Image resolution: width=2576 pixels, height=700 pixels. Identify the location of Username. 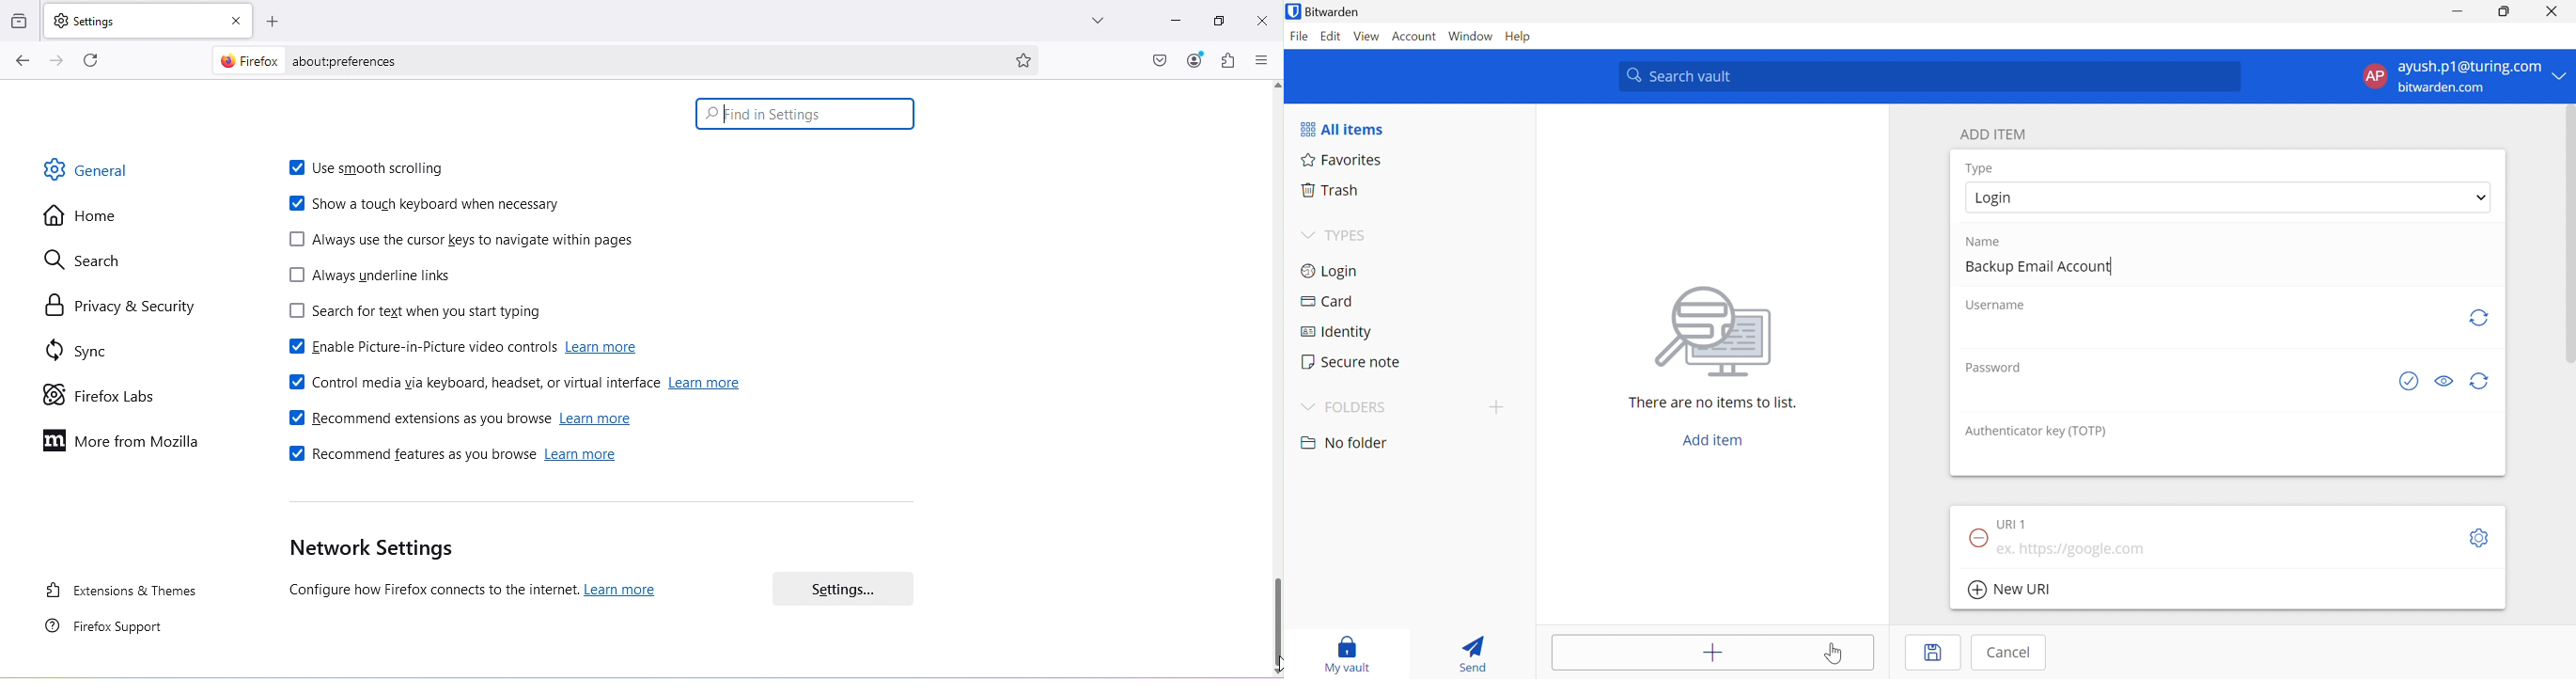
(1997, 304).